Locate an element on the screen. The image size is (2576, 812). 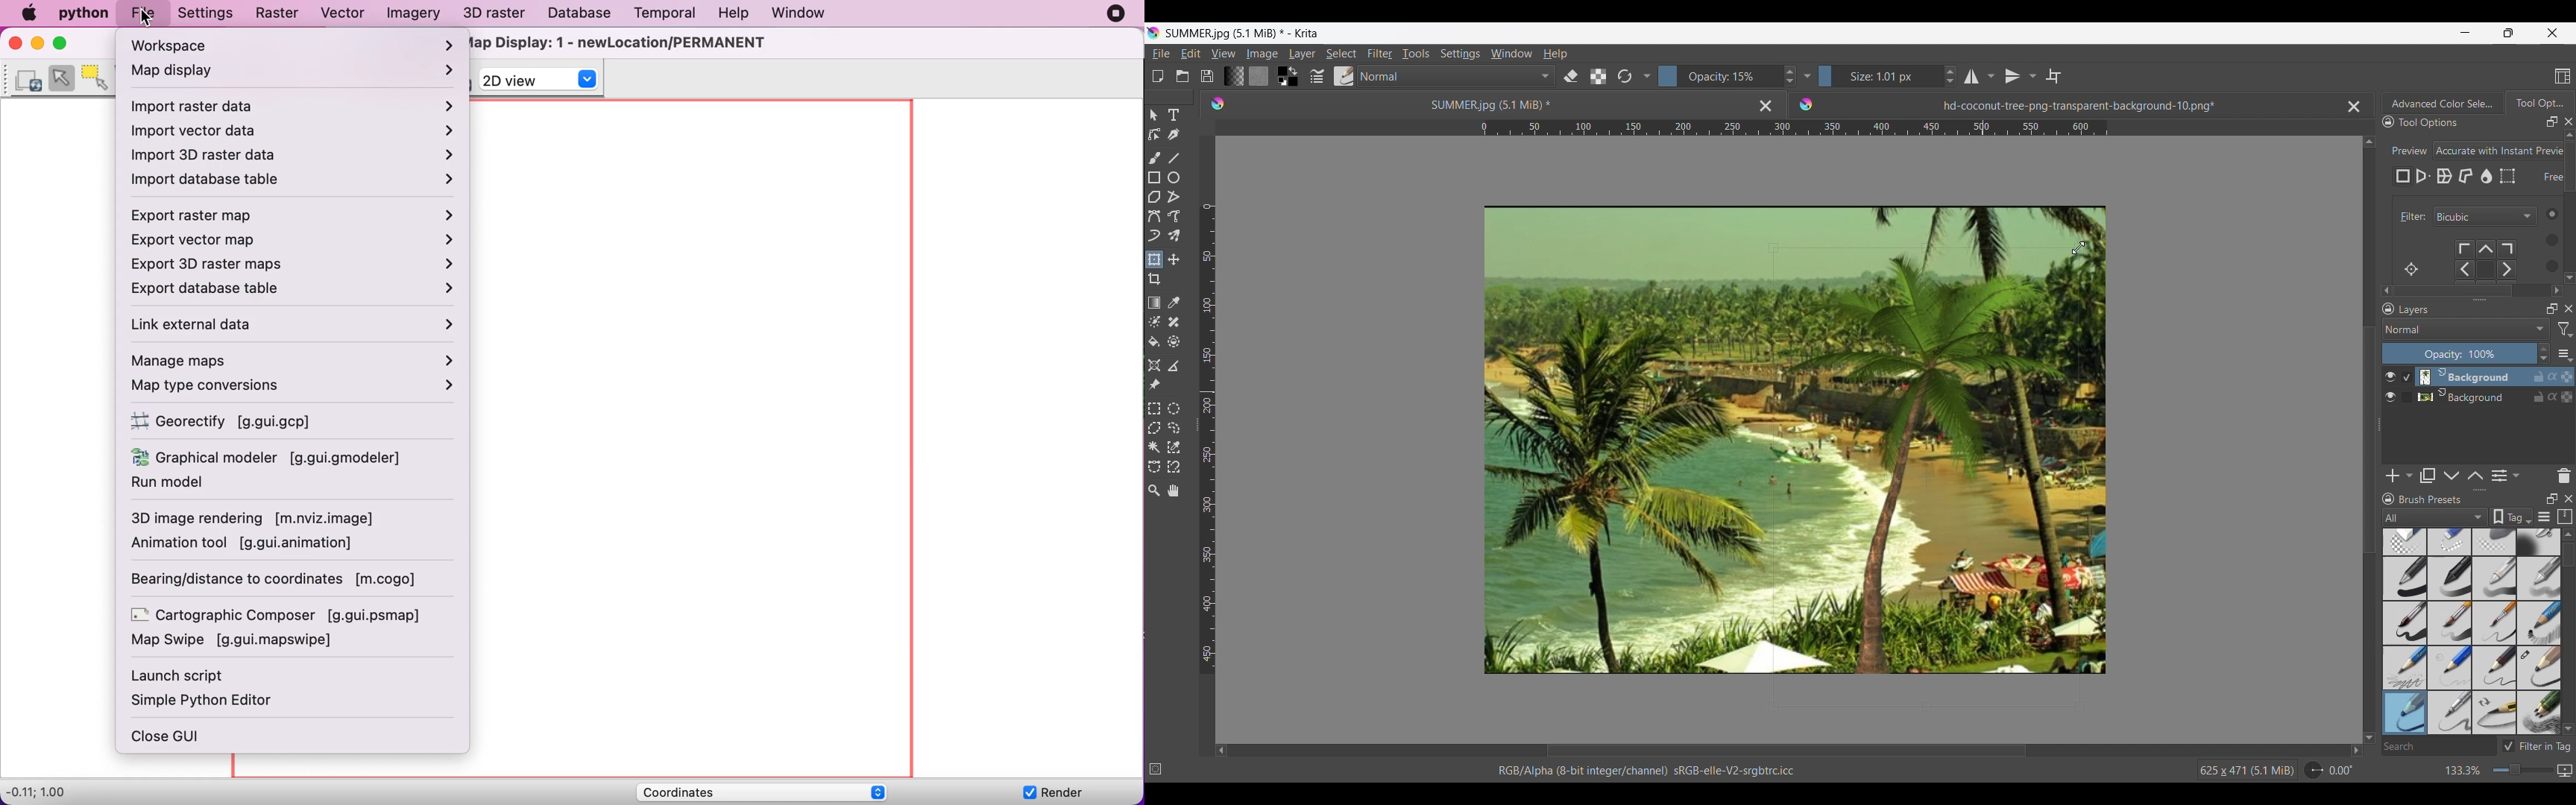
Down is located at coordinates (2369, 728).